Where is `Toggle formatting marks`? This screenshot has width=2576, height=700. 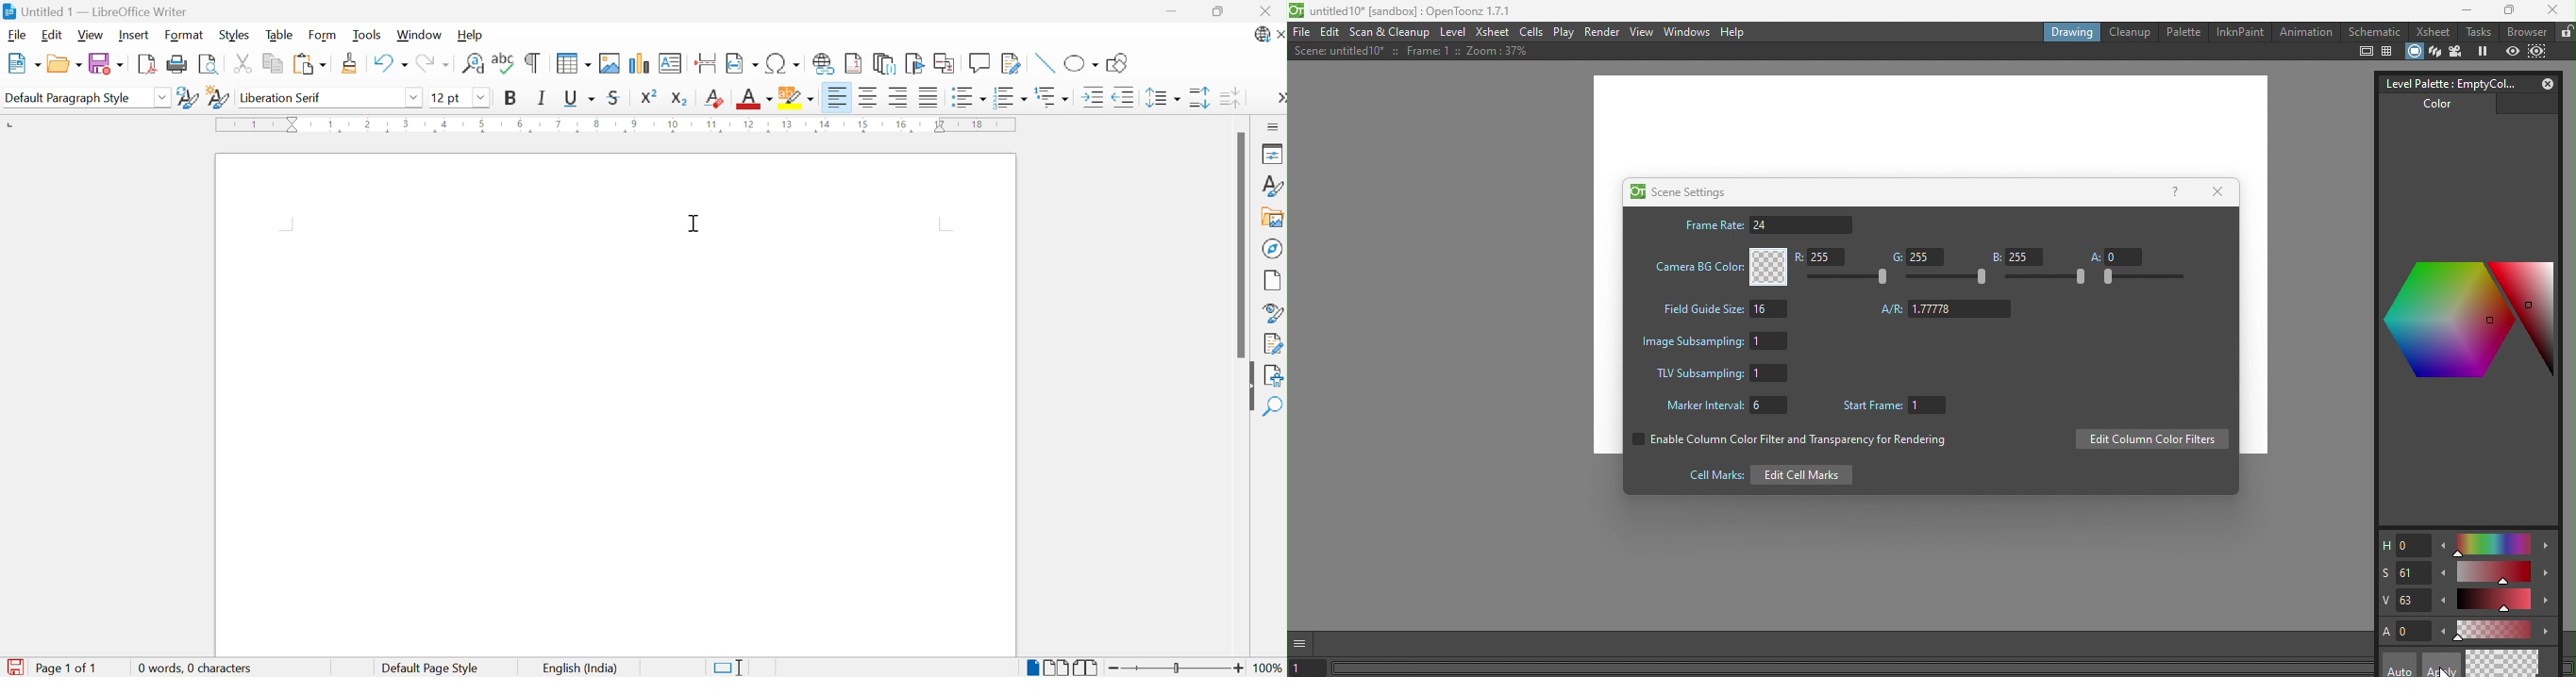
Toggle formatting marks is located at coordinates (533, 62).